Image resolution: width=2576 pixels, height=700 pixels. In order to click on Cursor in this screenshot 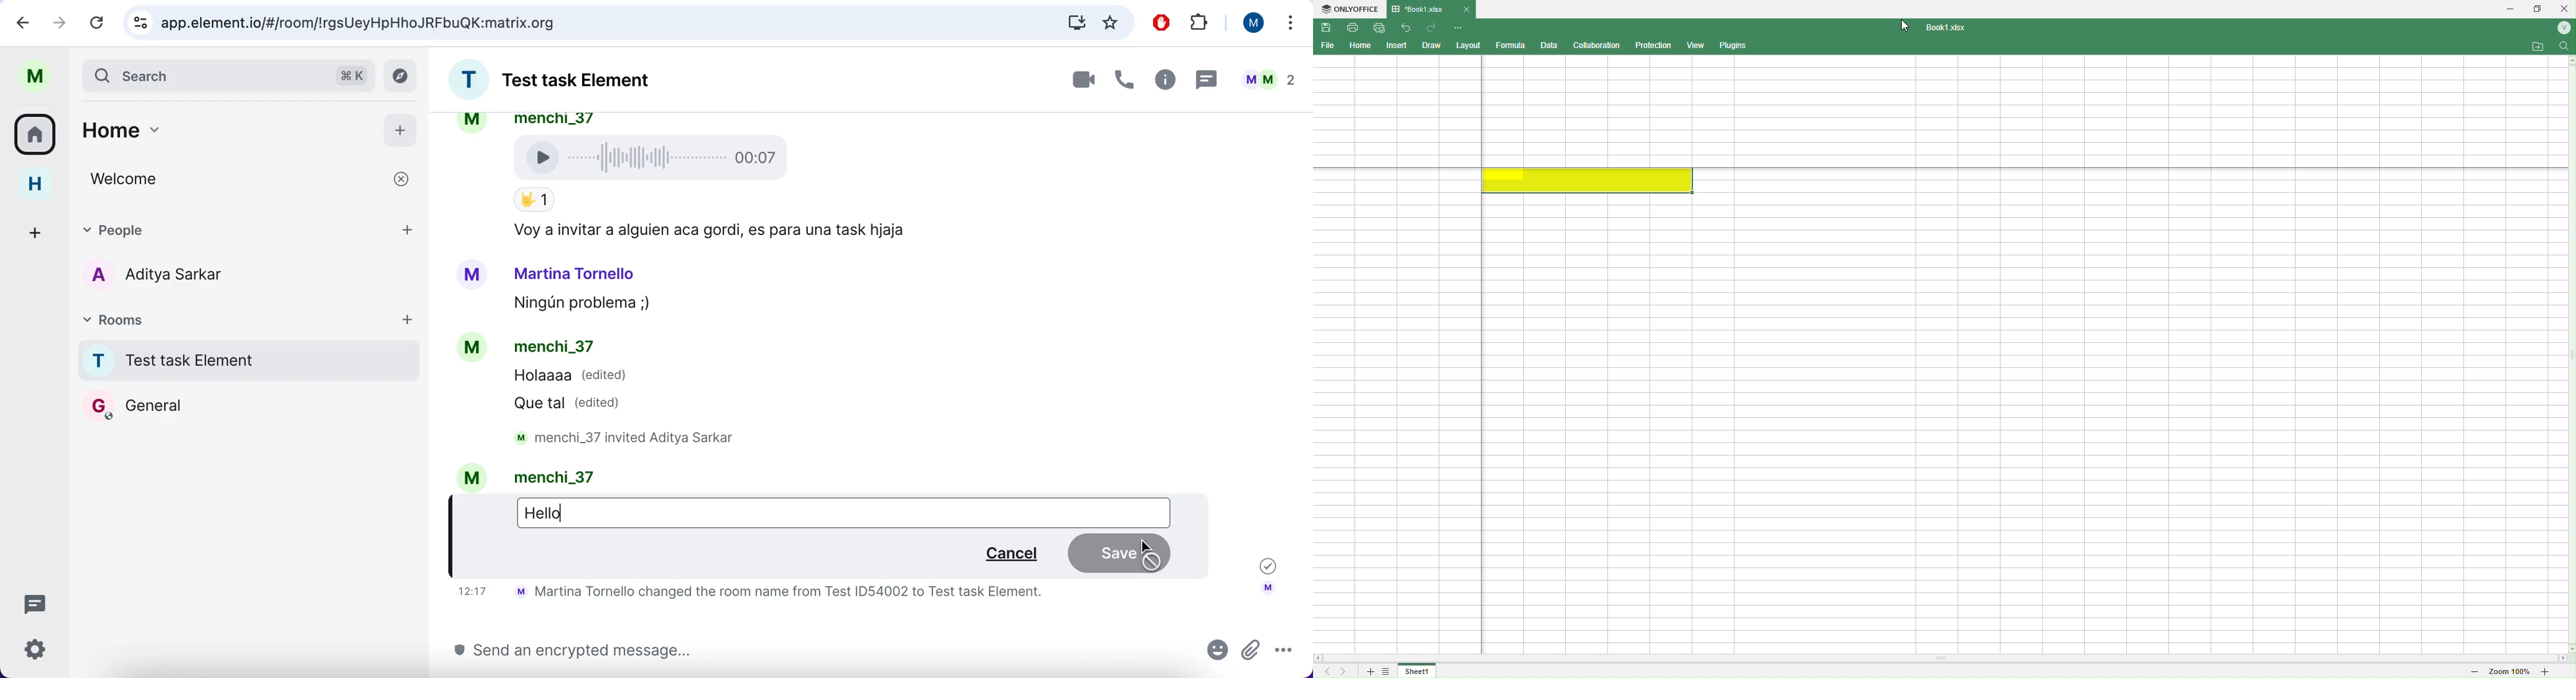, I will do `click(1902, 28)`.